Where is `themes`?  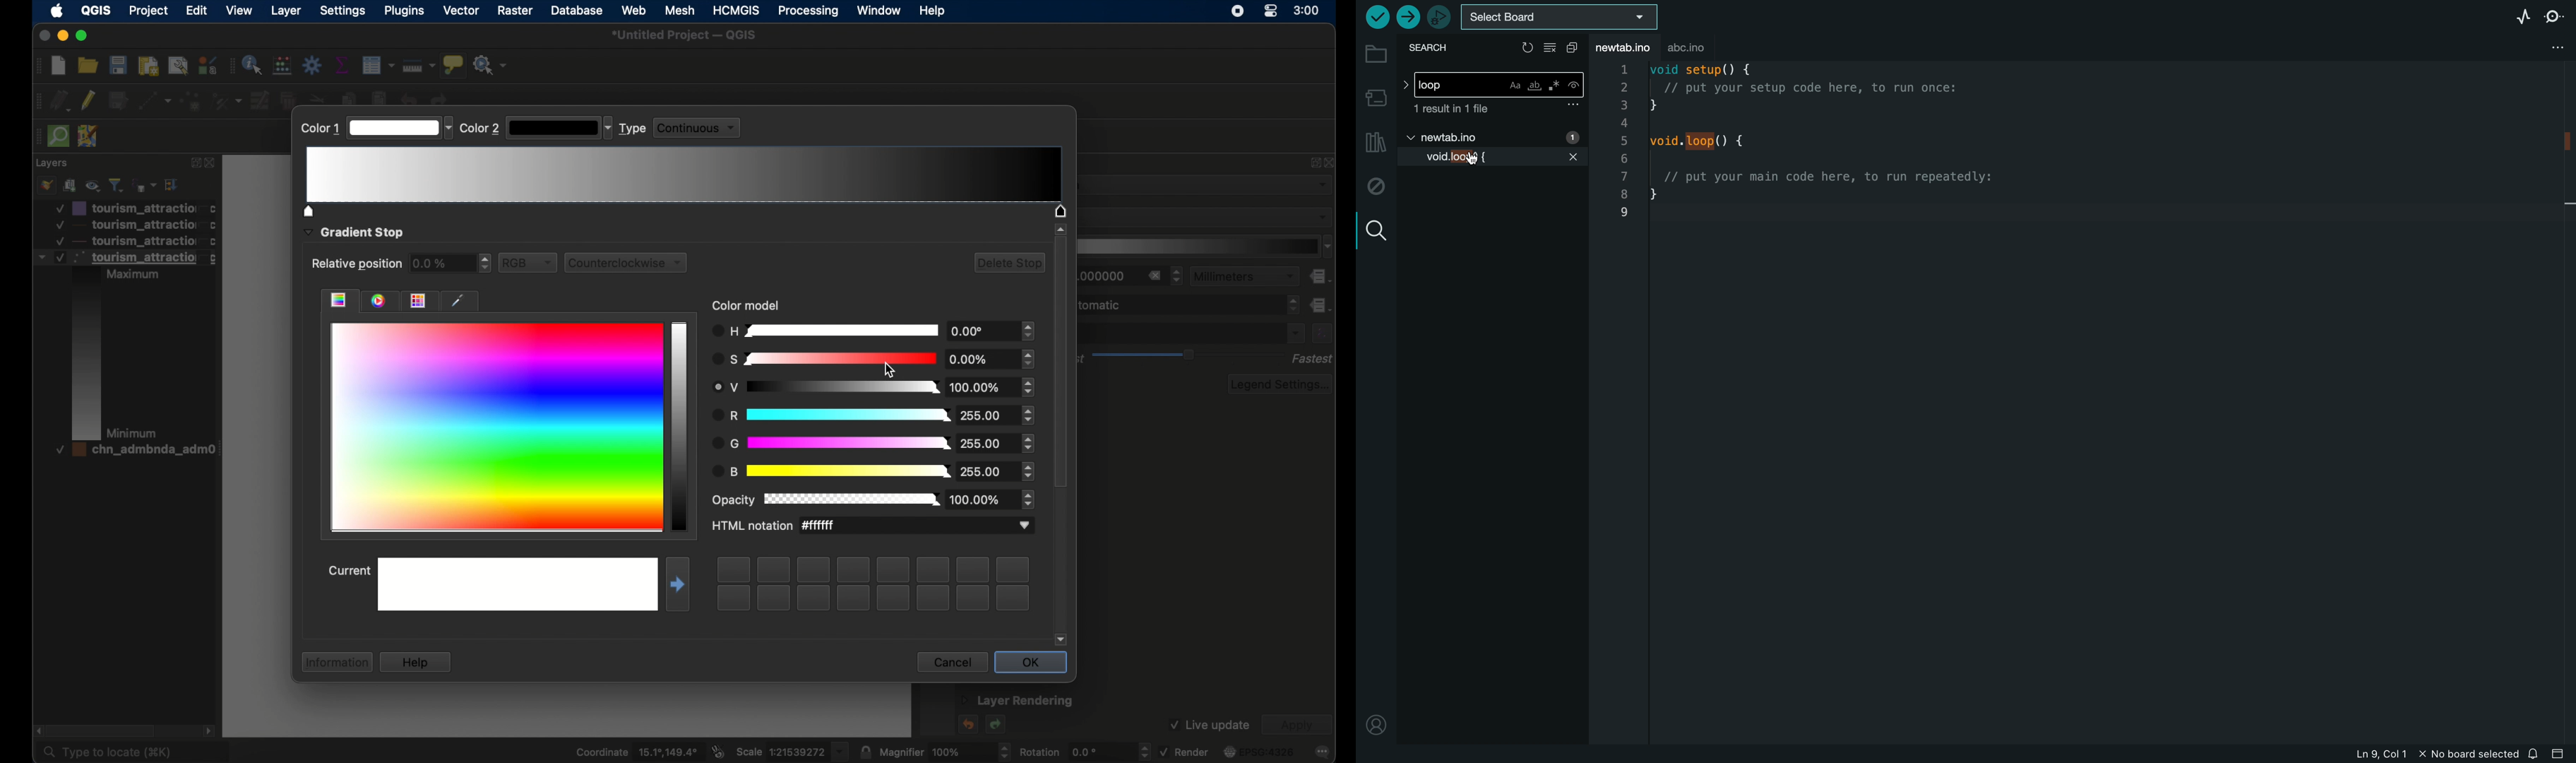
themes is located at coordinates (423, 300).